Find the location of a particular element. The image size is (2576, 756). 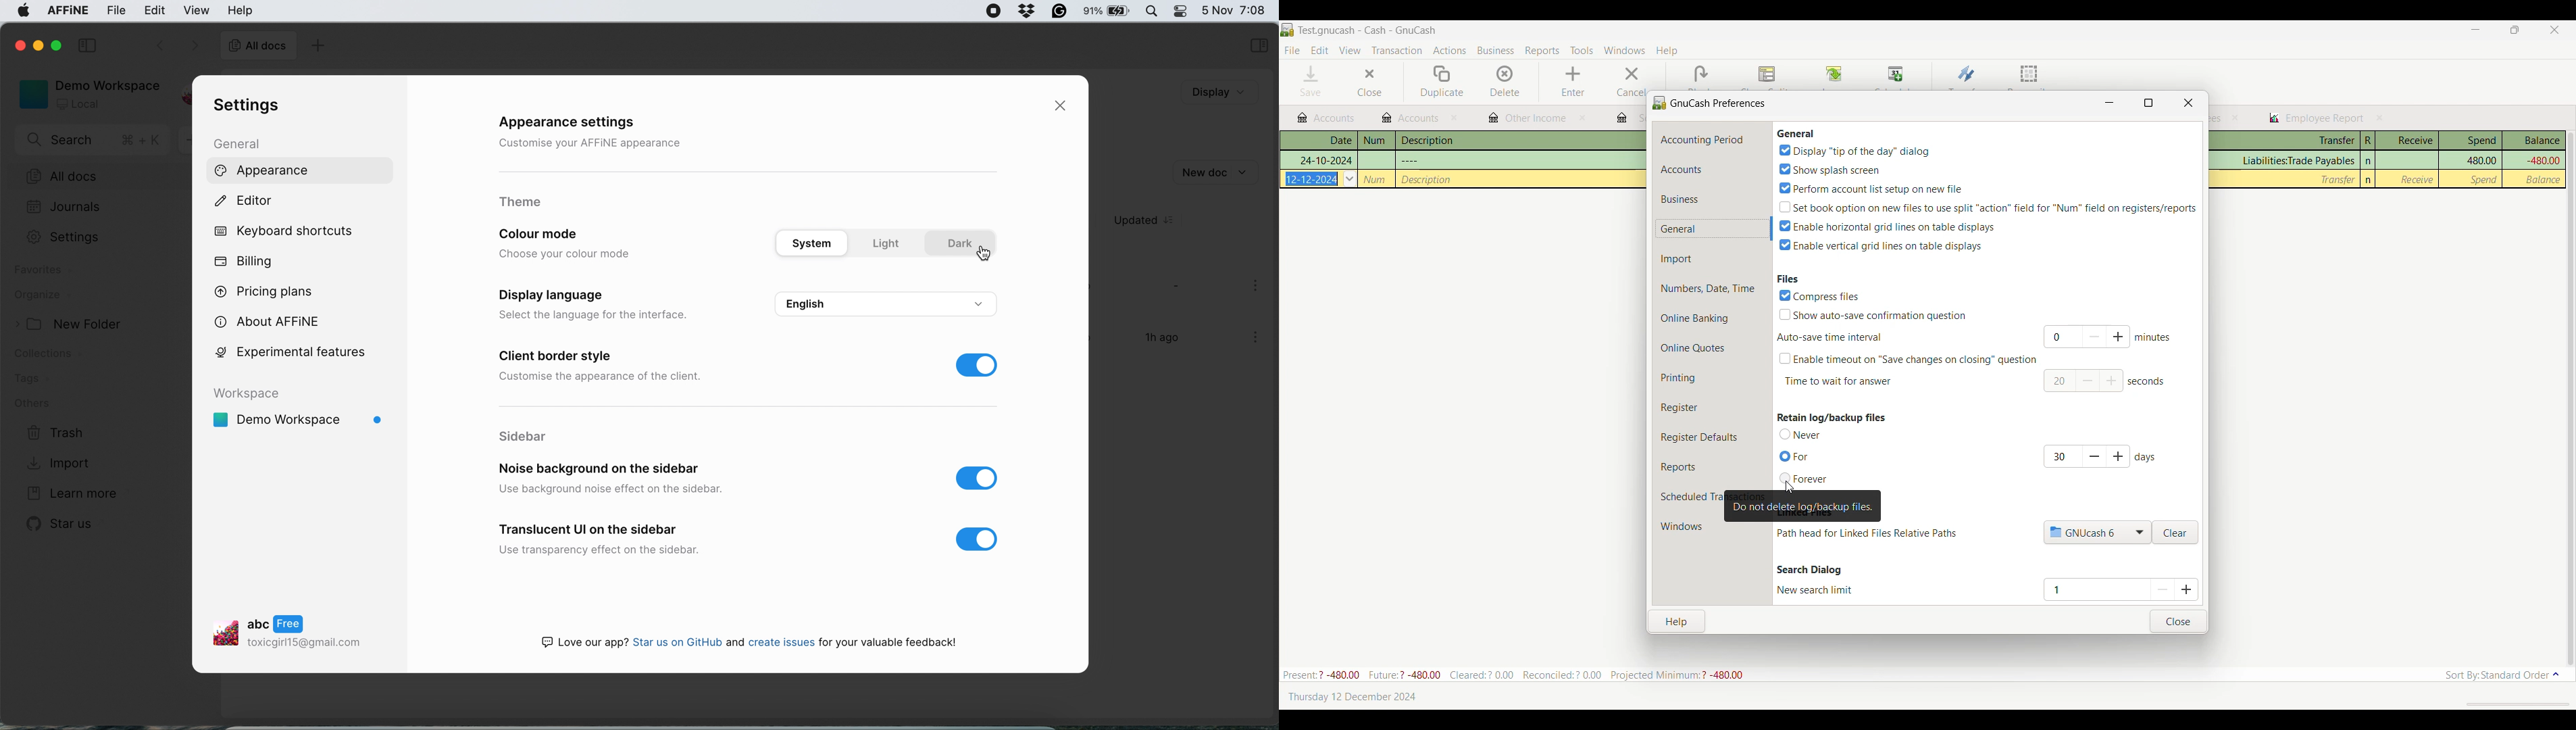

Receive column is located at coordinates (2407, 141).